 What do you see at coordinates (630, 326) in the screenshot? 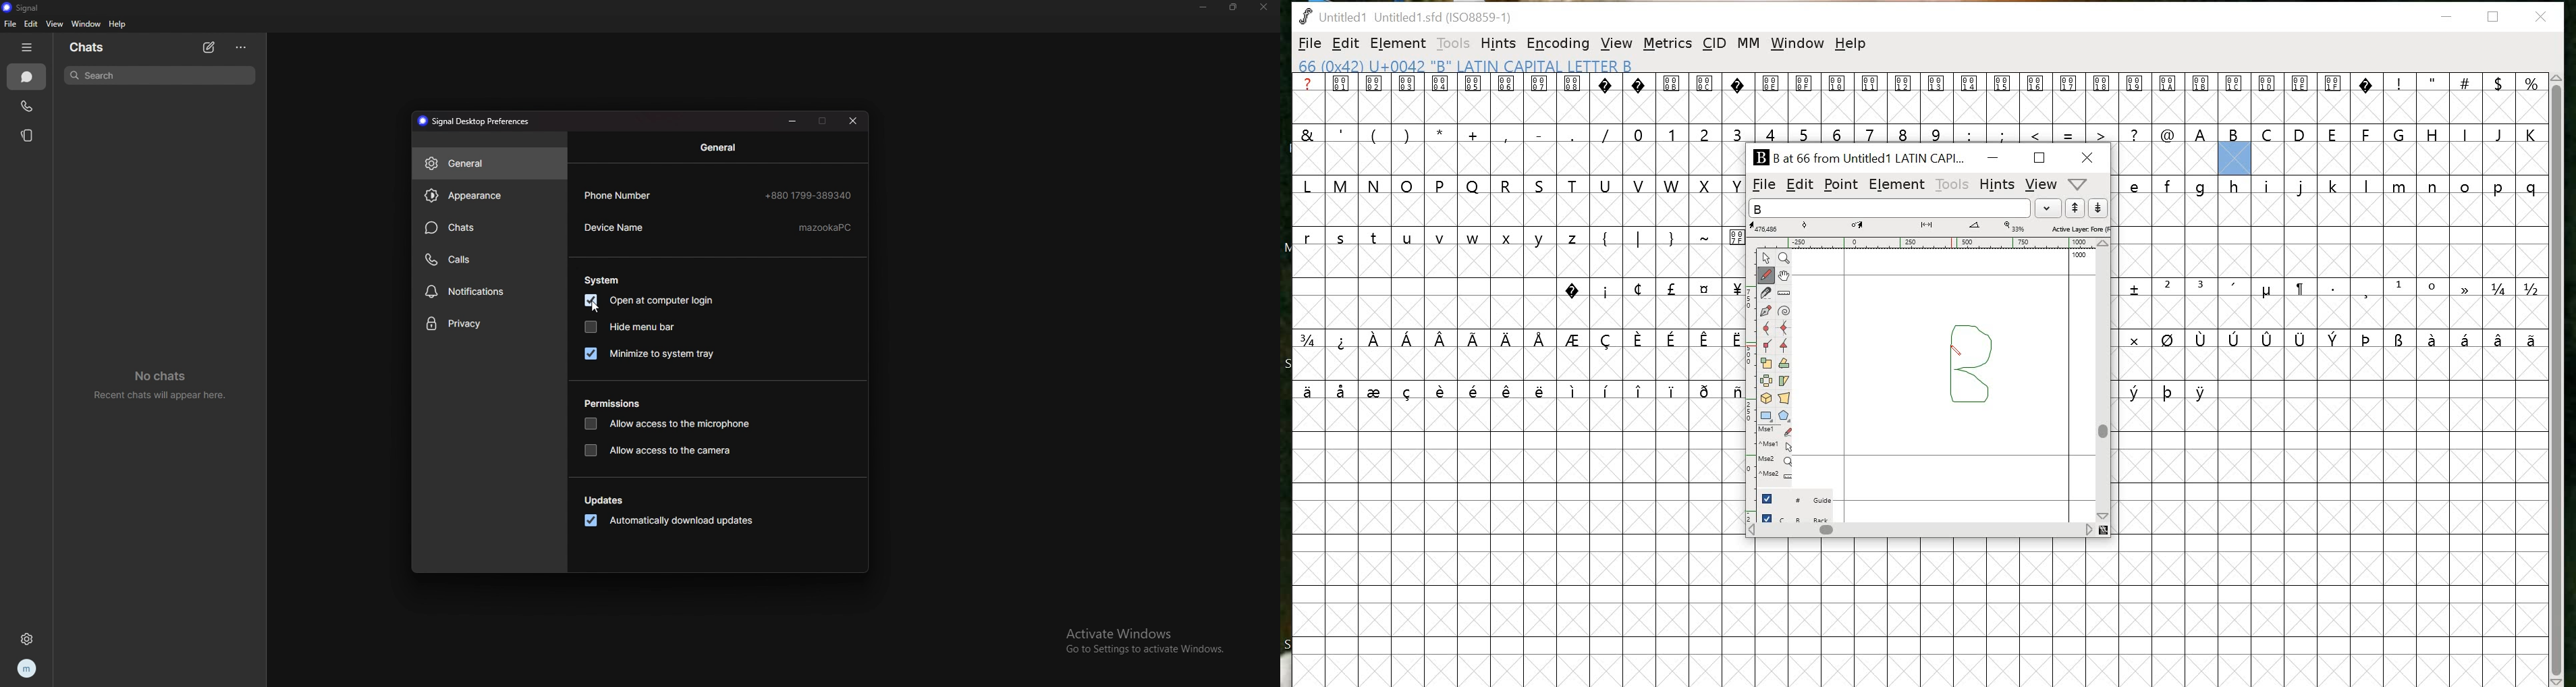
I see `hide menu bar` at bounding box center [630, 326].